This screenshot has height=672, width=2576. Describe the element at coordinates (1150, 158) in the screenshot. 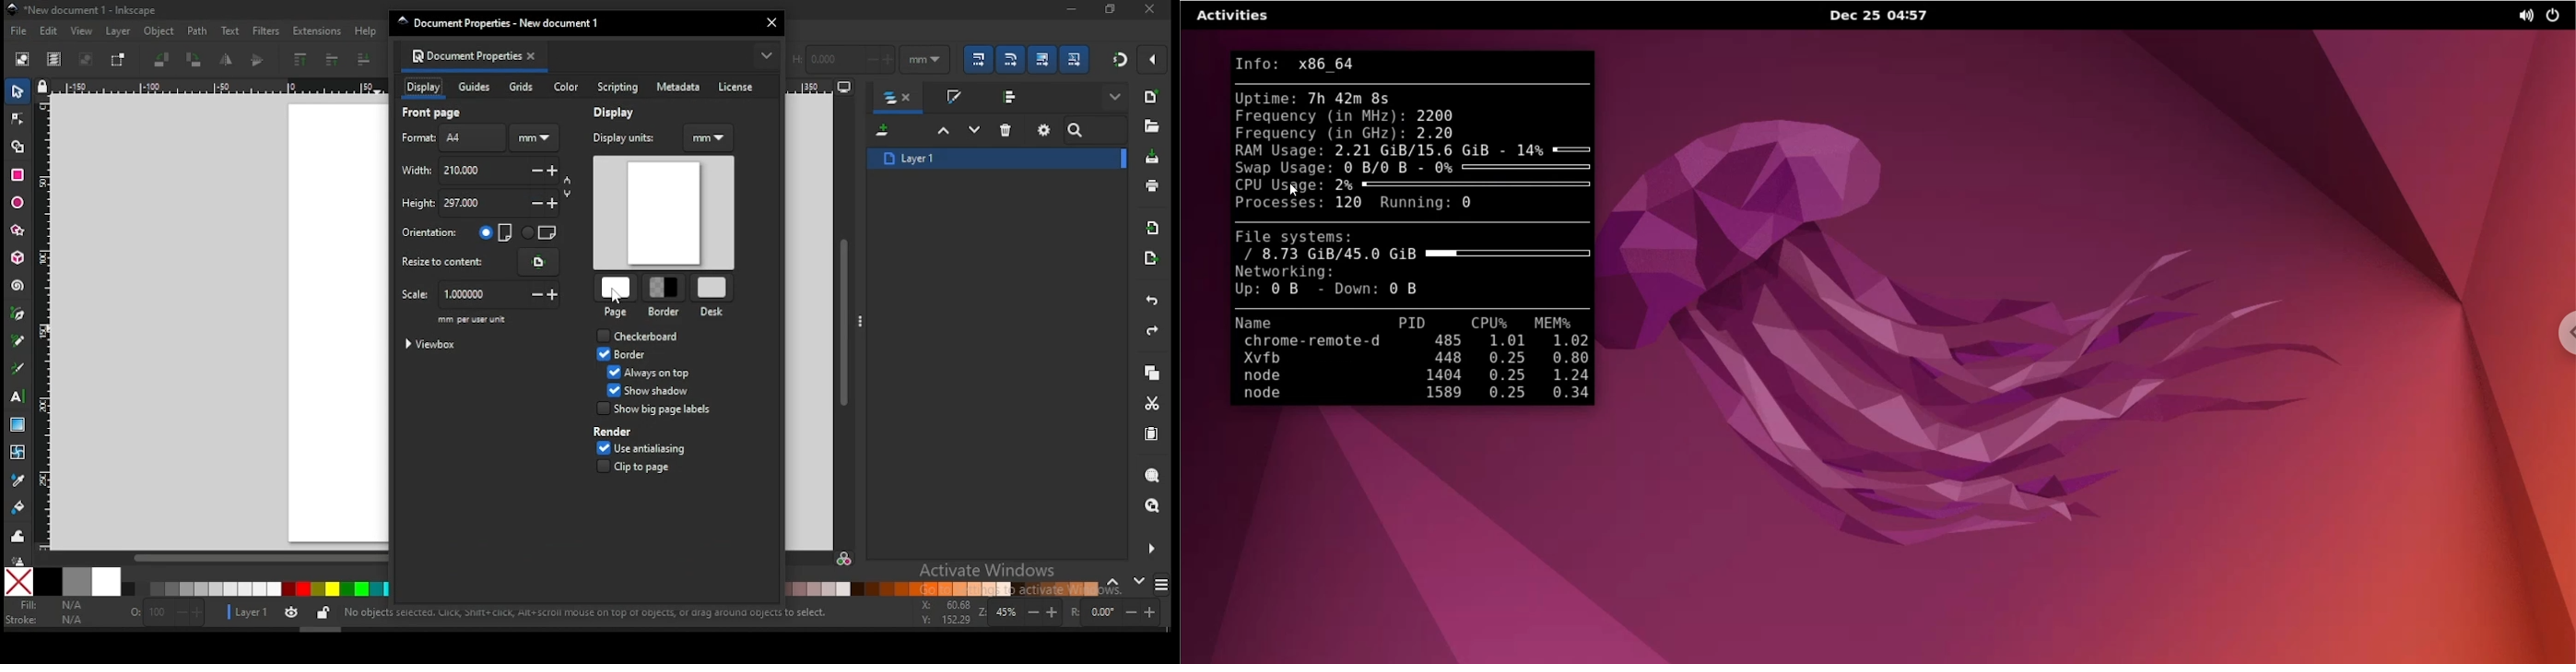

I see `save` at that location.